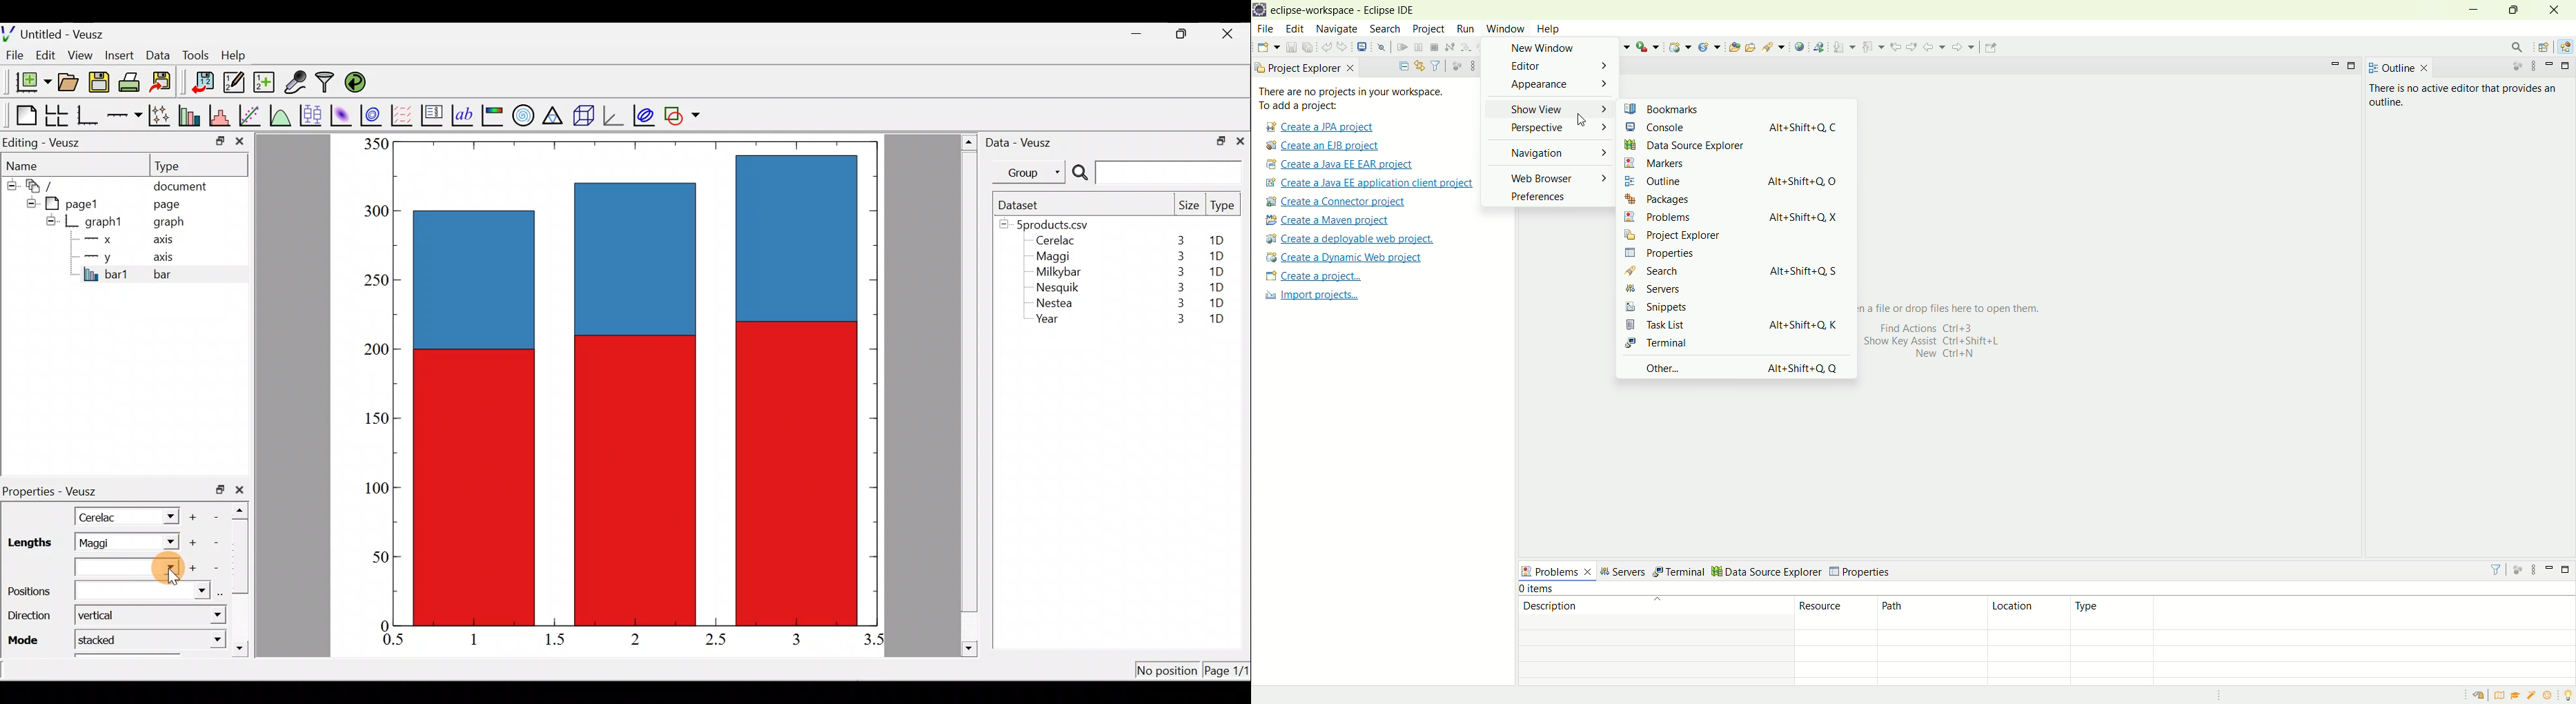 This screenshot has width=2576, height=728. Describe the element at coordinates (242, 490) in the screenshot. I see `close` at that location.